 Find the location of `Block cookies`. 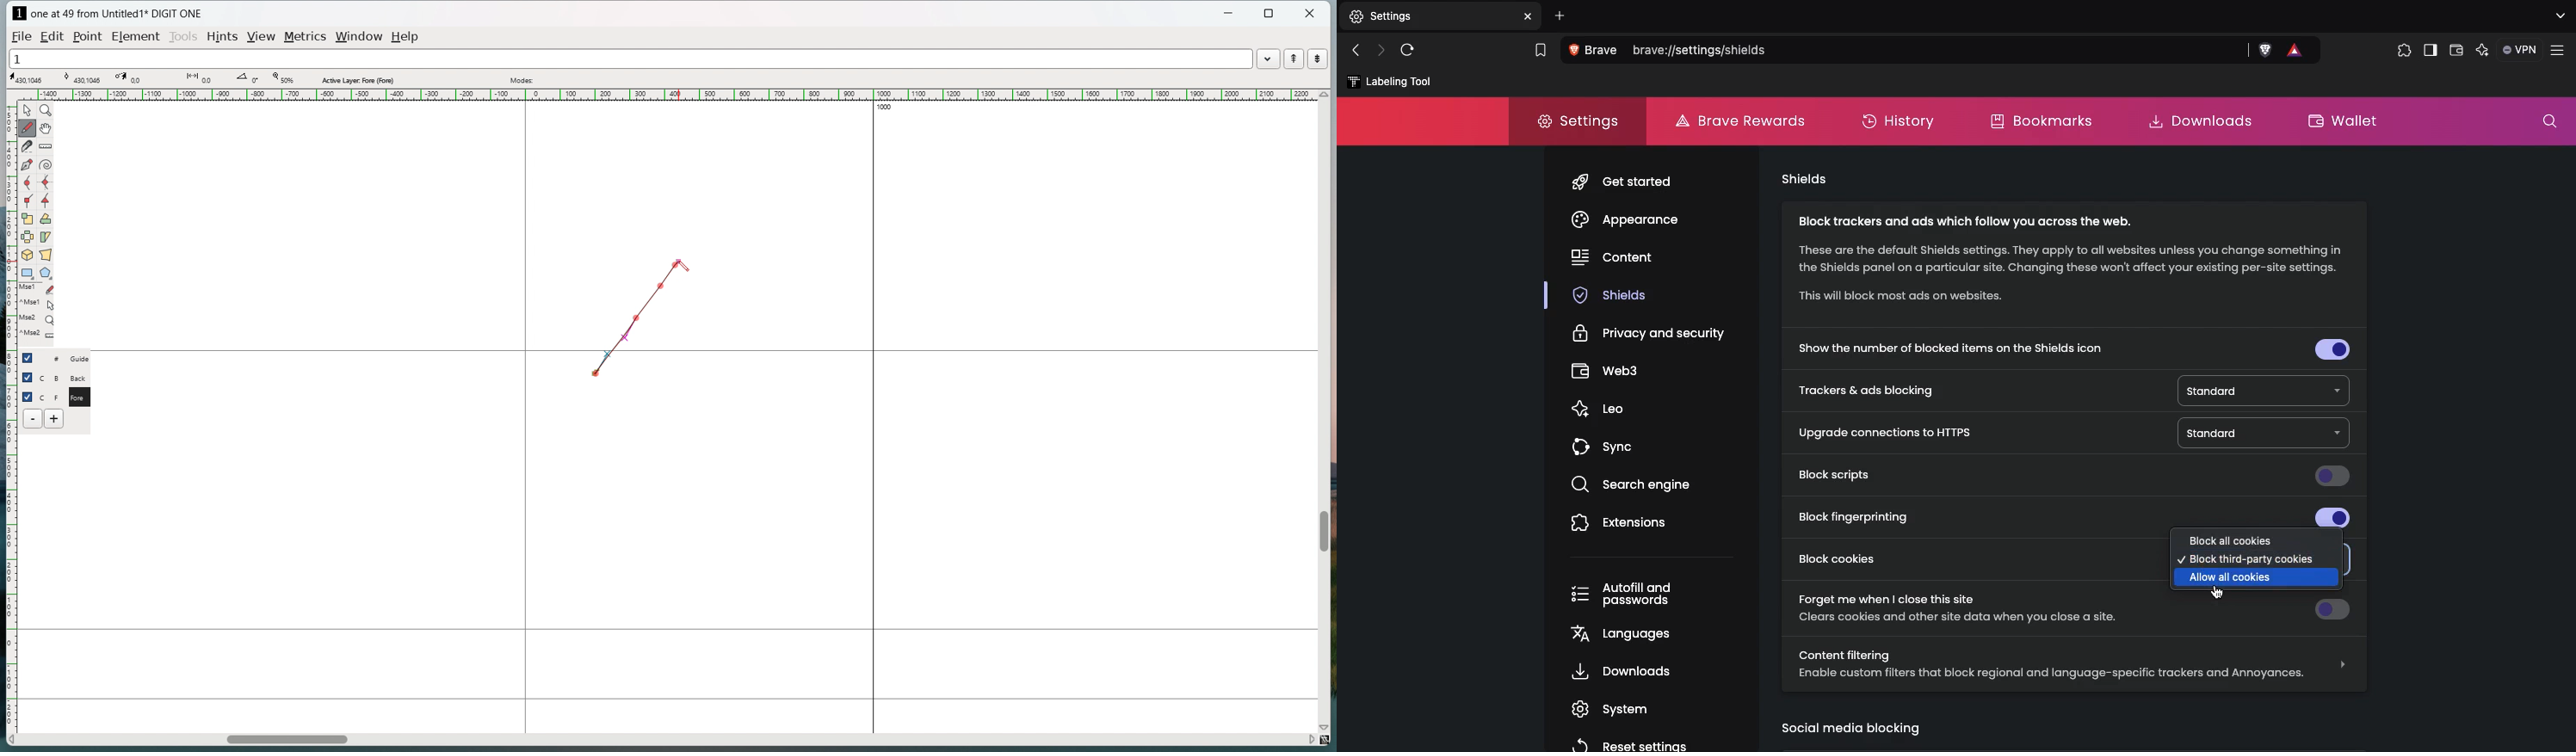

Block cookies is located at coordinates (1850, 559).